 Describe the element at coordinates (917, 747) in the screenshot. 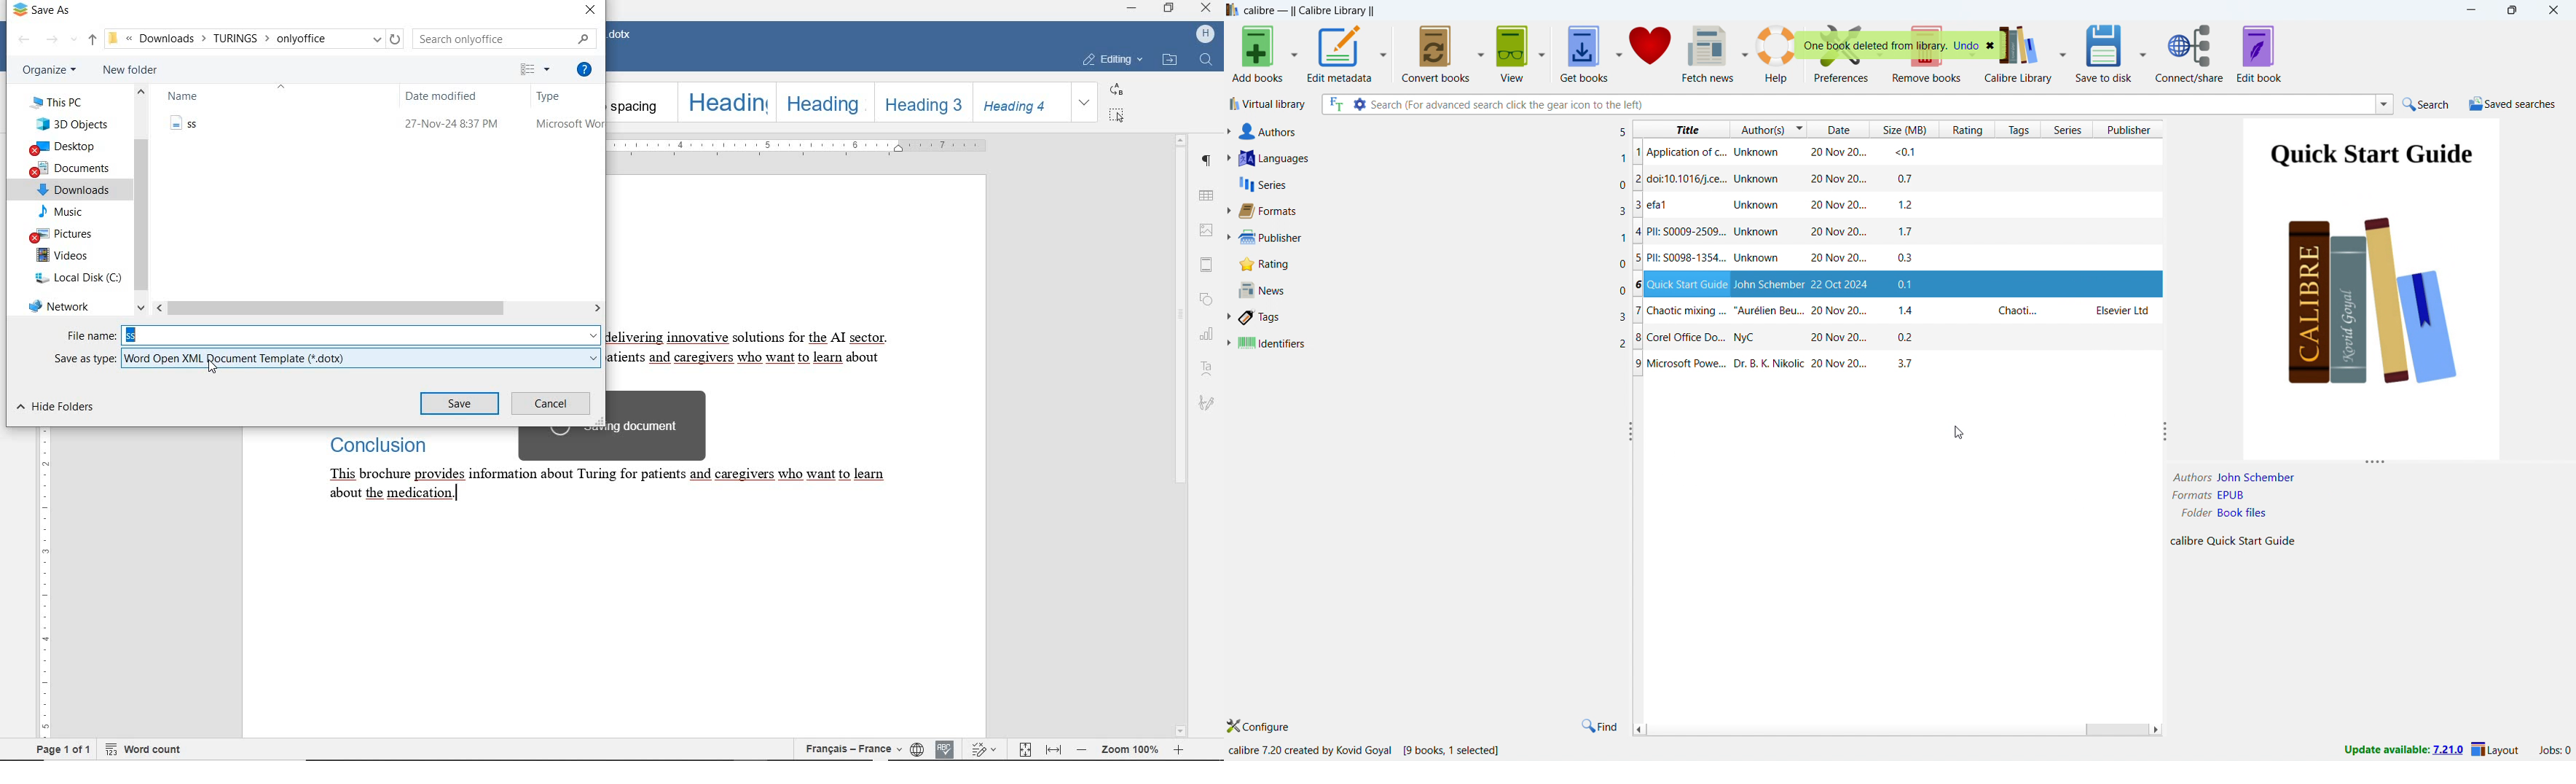

I see `SET DOCUMENT LANGUAGE` at that location.